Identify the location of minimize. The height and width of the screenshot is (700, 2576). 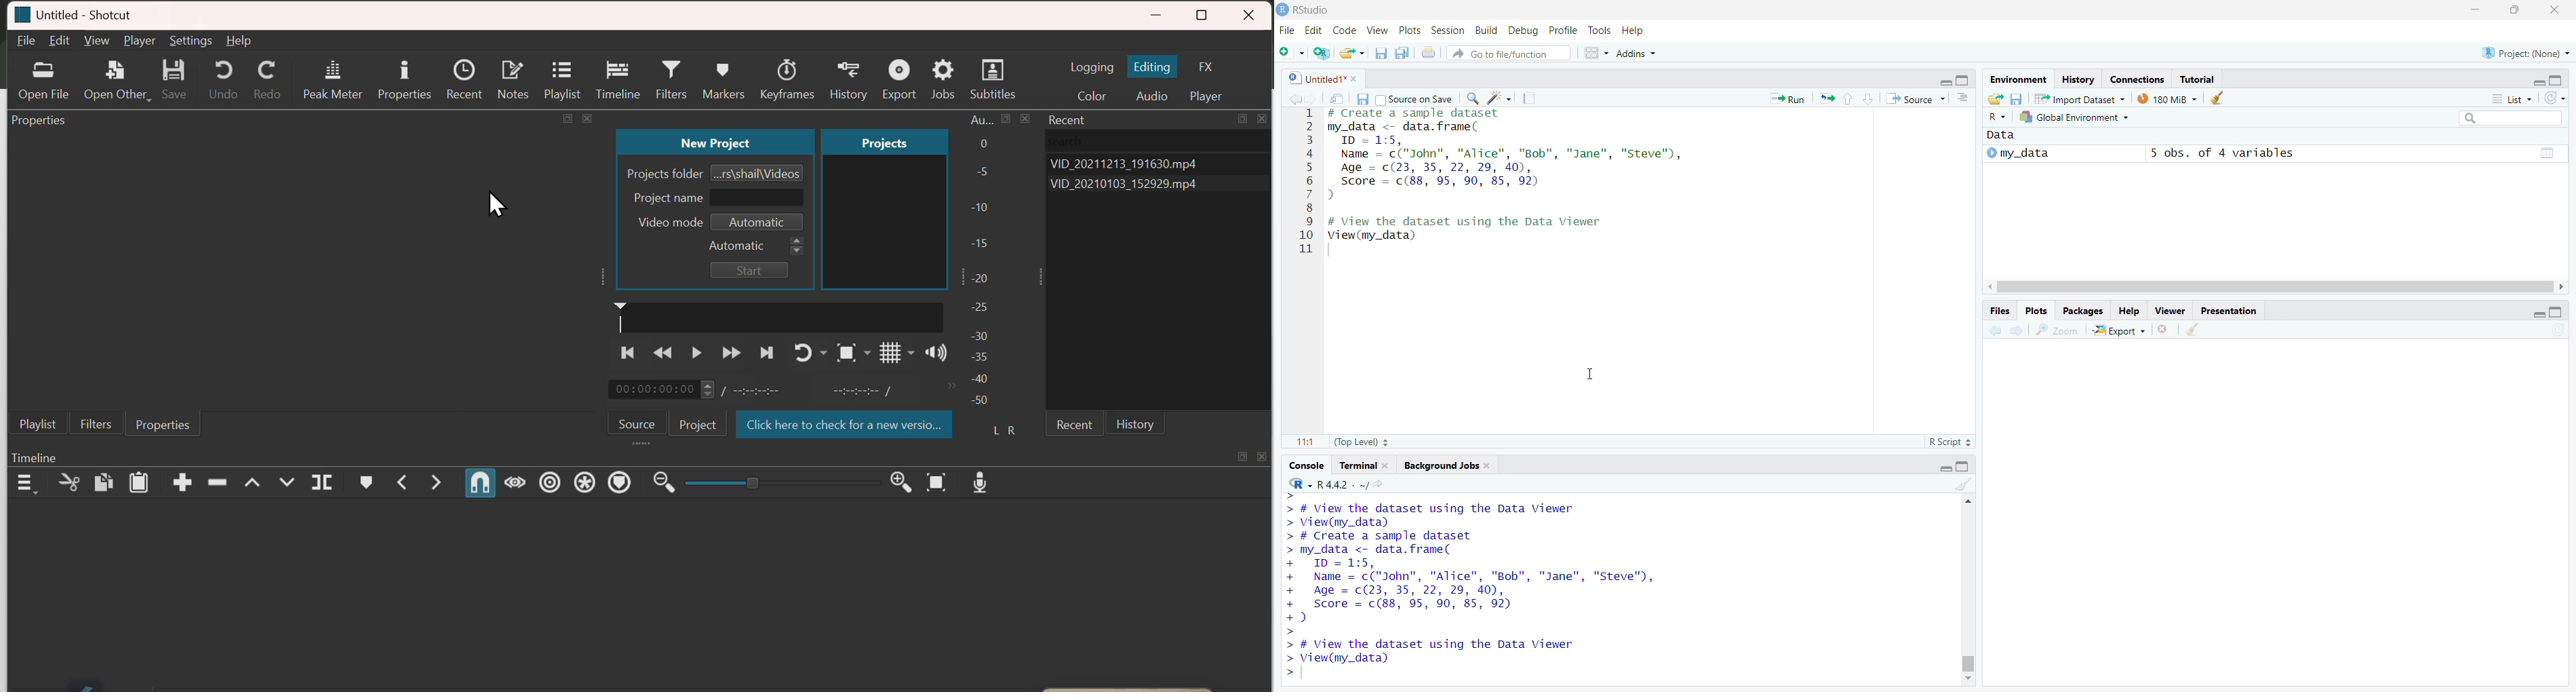
(2539, 314).